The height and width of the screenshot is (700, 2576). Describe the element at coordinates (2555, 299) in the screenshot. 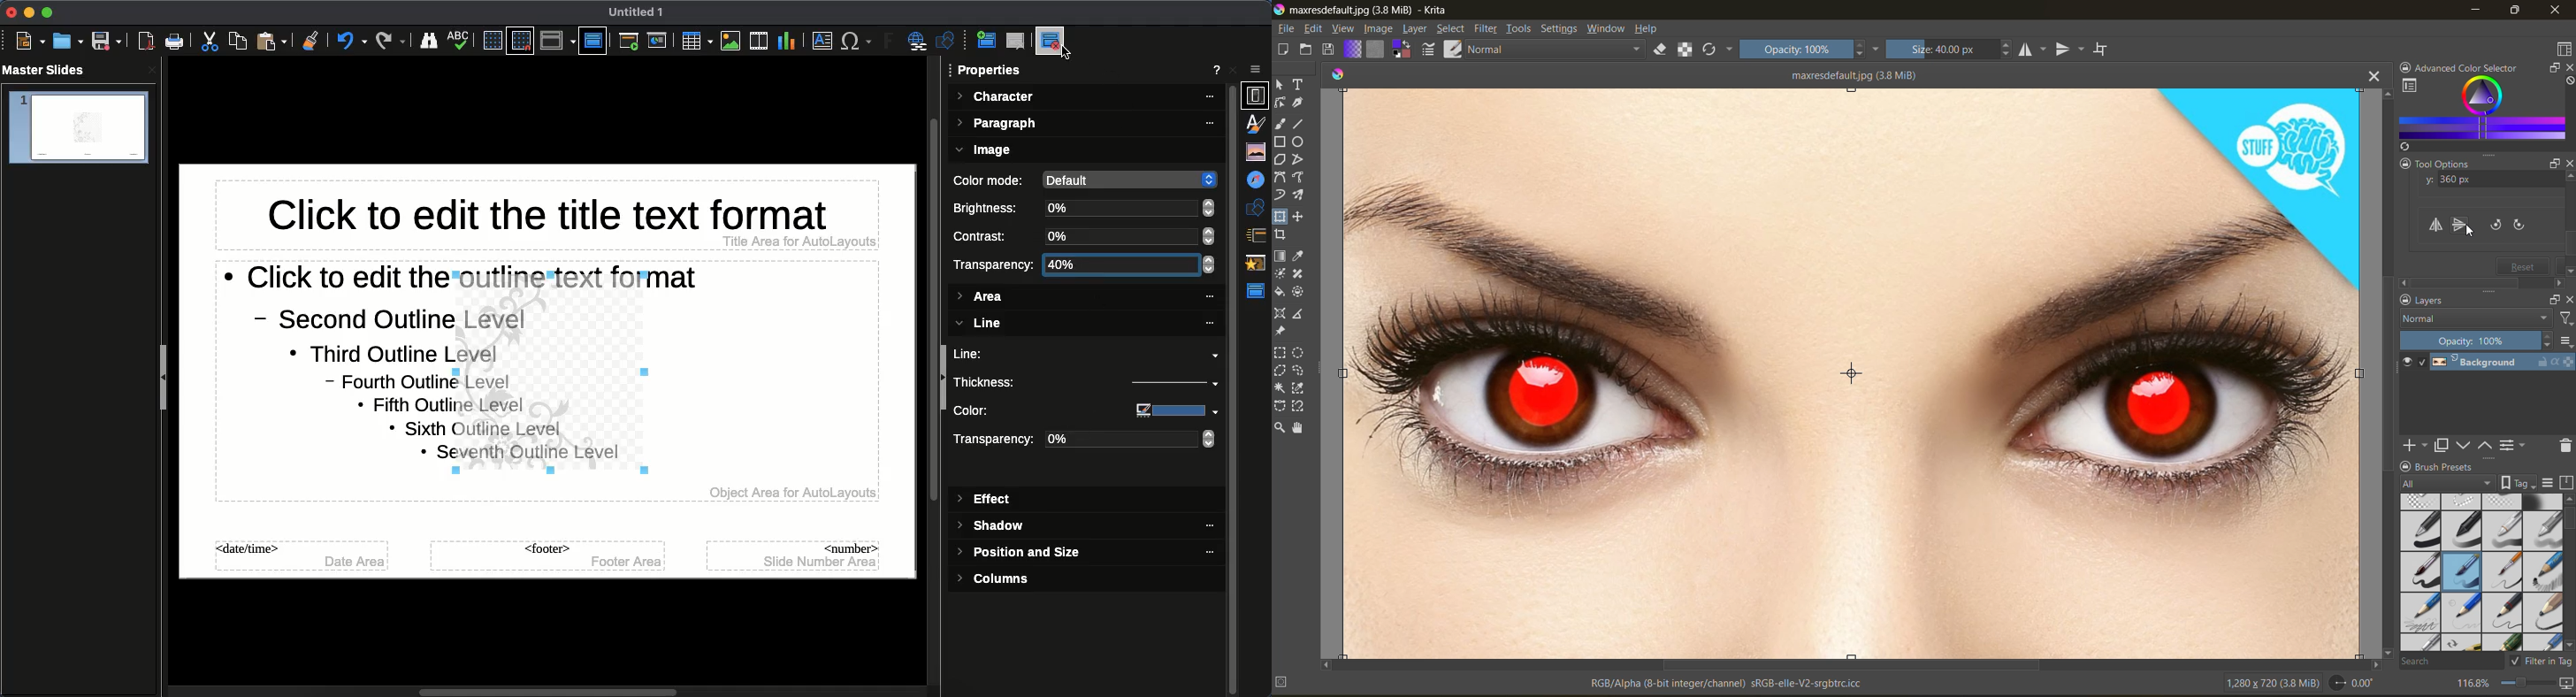

I see `float docker` at that location.